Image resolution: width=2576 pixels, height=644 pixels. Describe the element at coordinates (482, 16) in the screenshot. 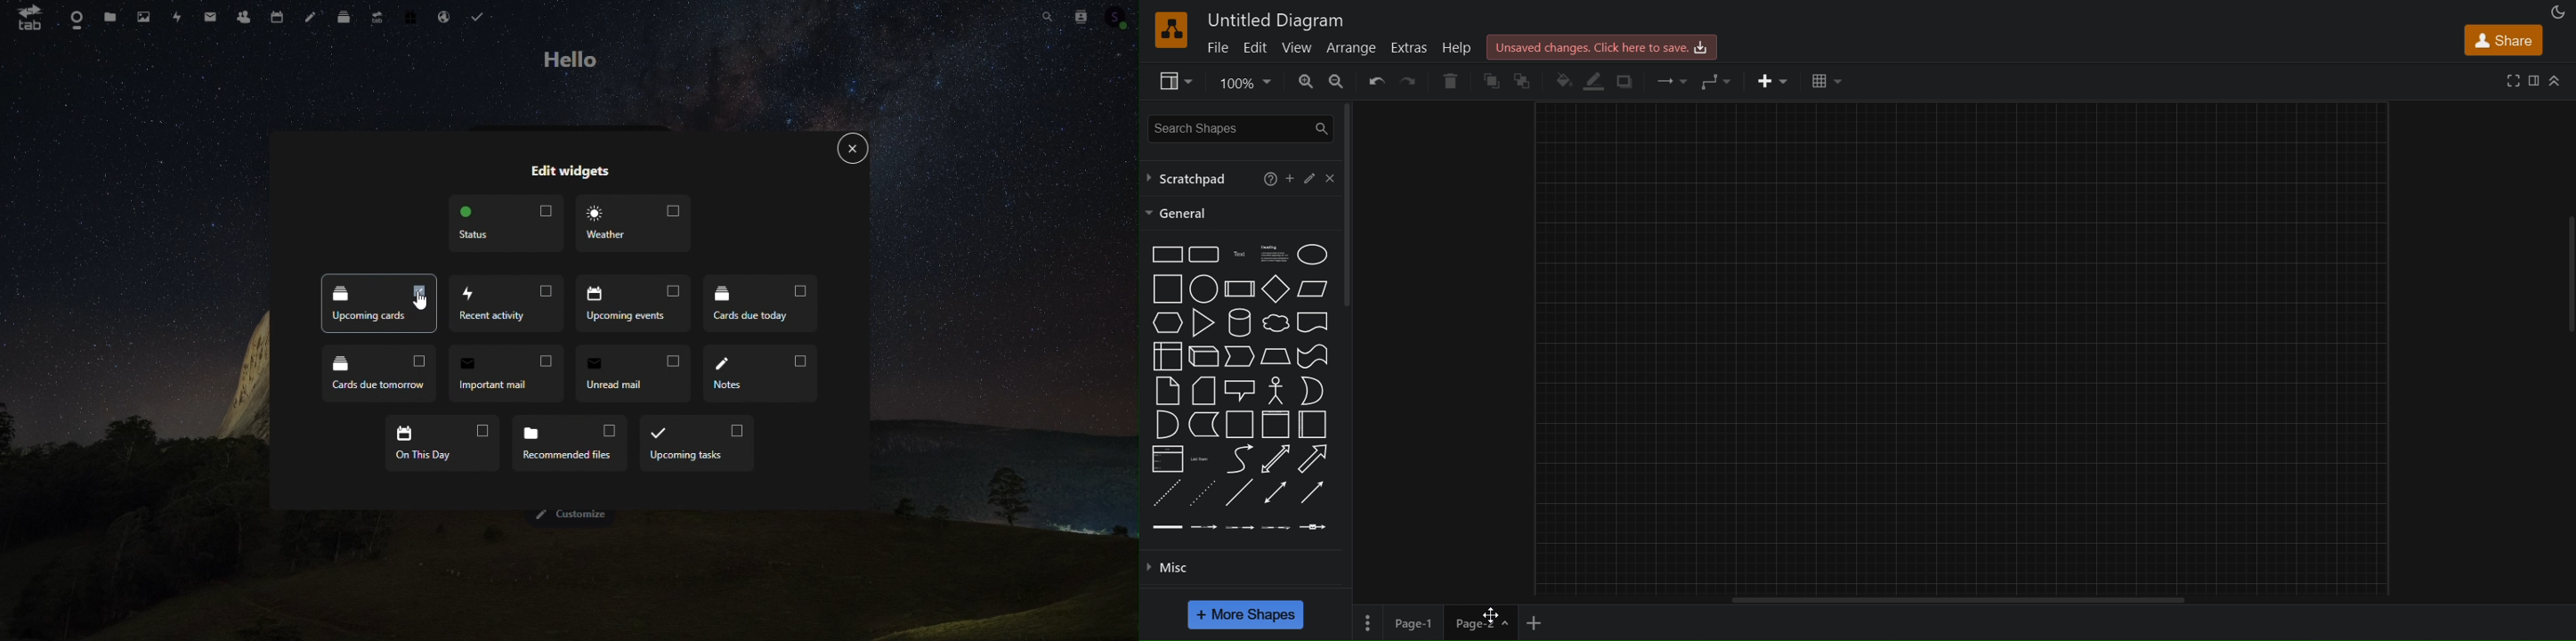

I see `tasks` at that location.